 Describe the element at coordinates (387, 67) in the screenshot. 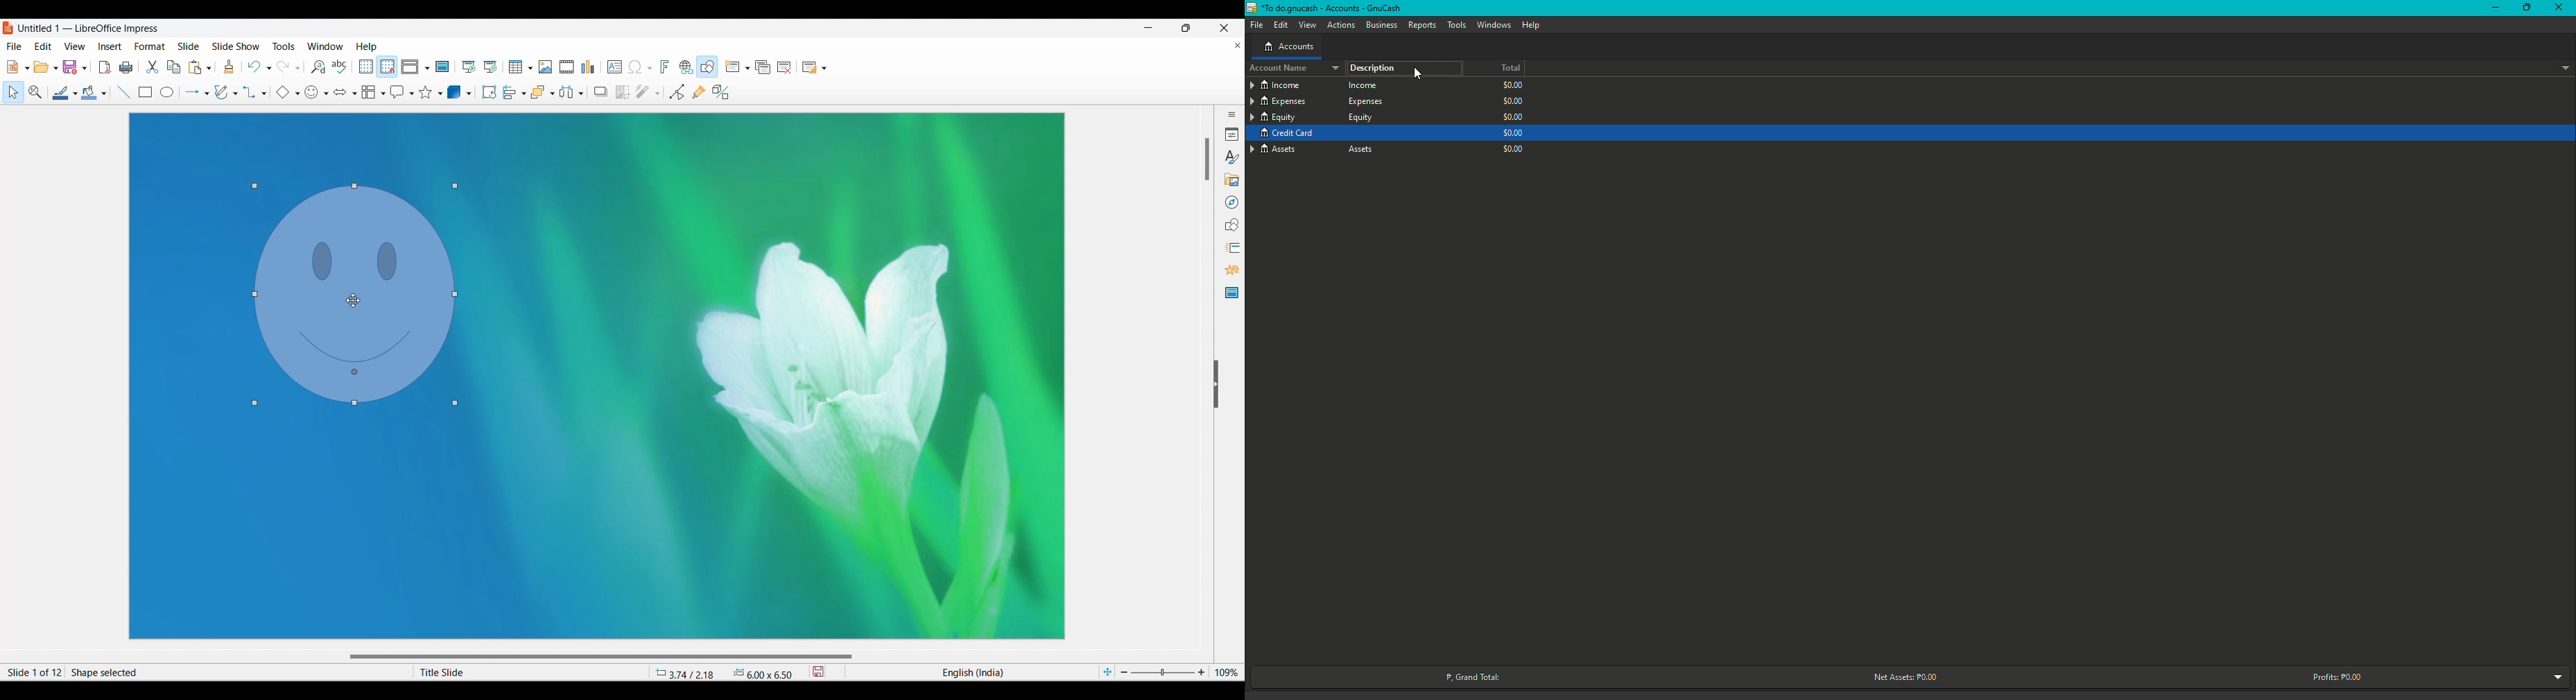

I see `Snap to grid` at that location.